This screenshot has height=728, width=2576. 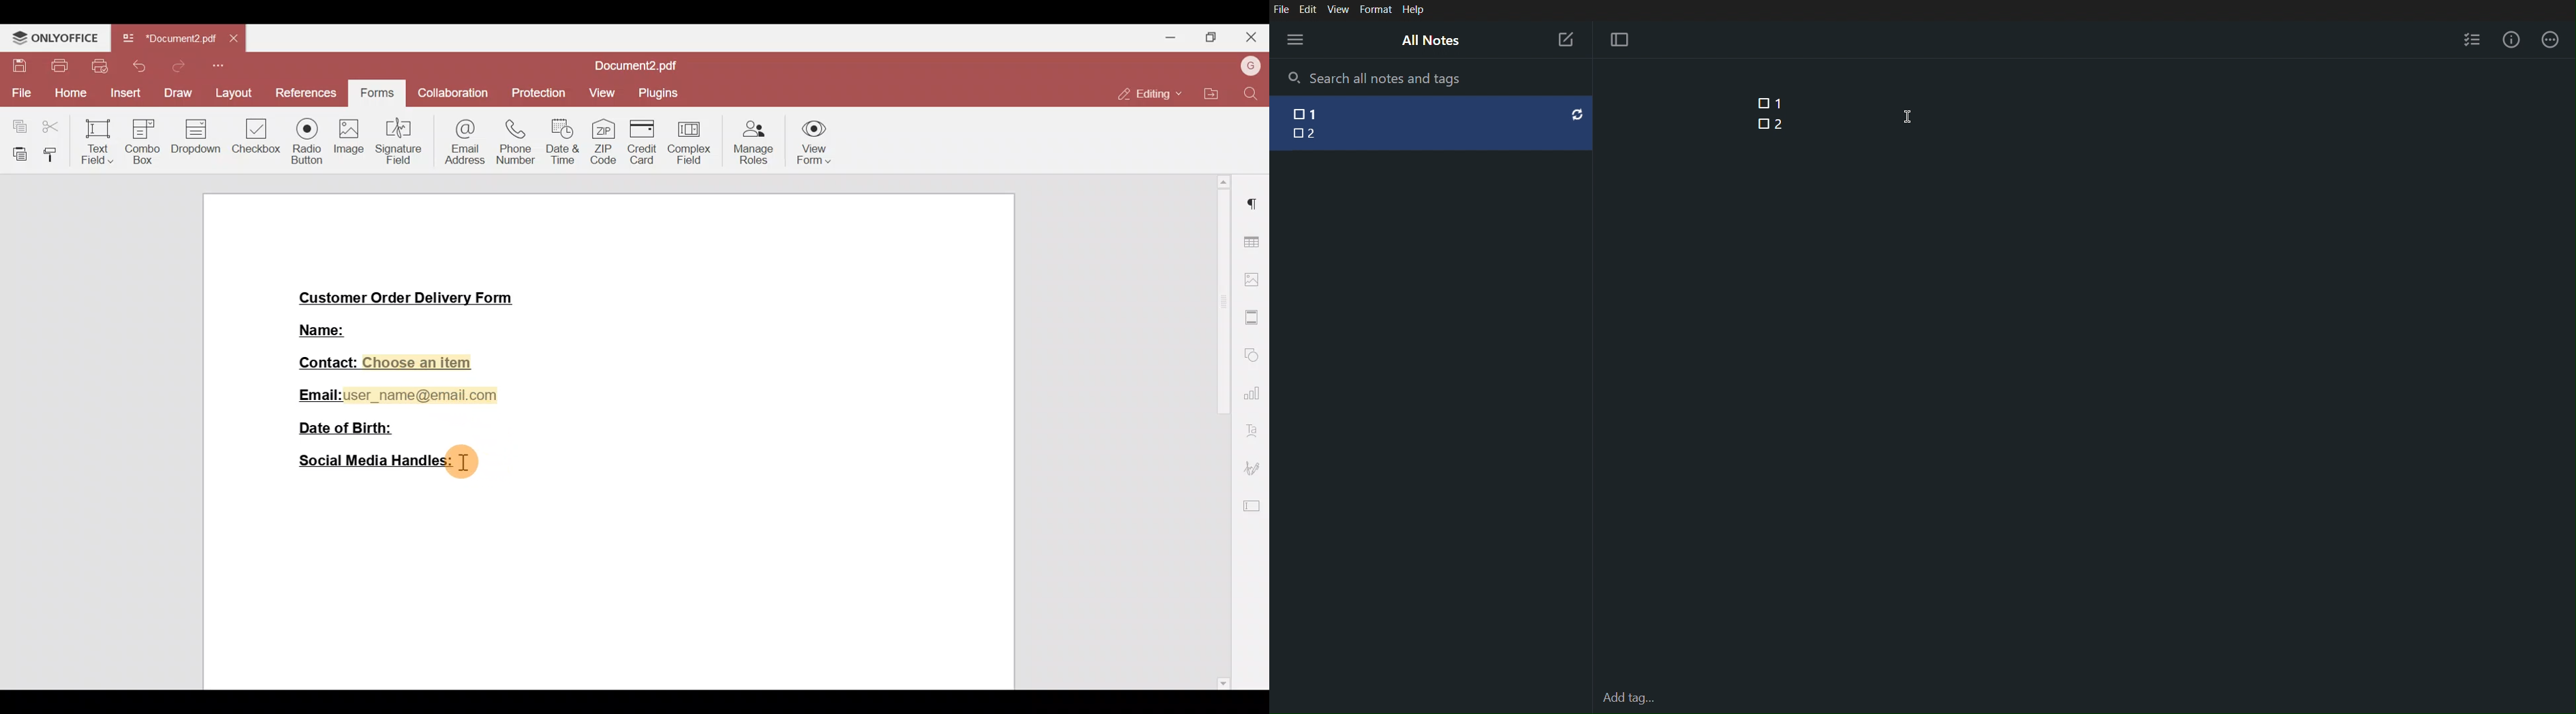 I want to click on Protection, so click(x=536, y=94).